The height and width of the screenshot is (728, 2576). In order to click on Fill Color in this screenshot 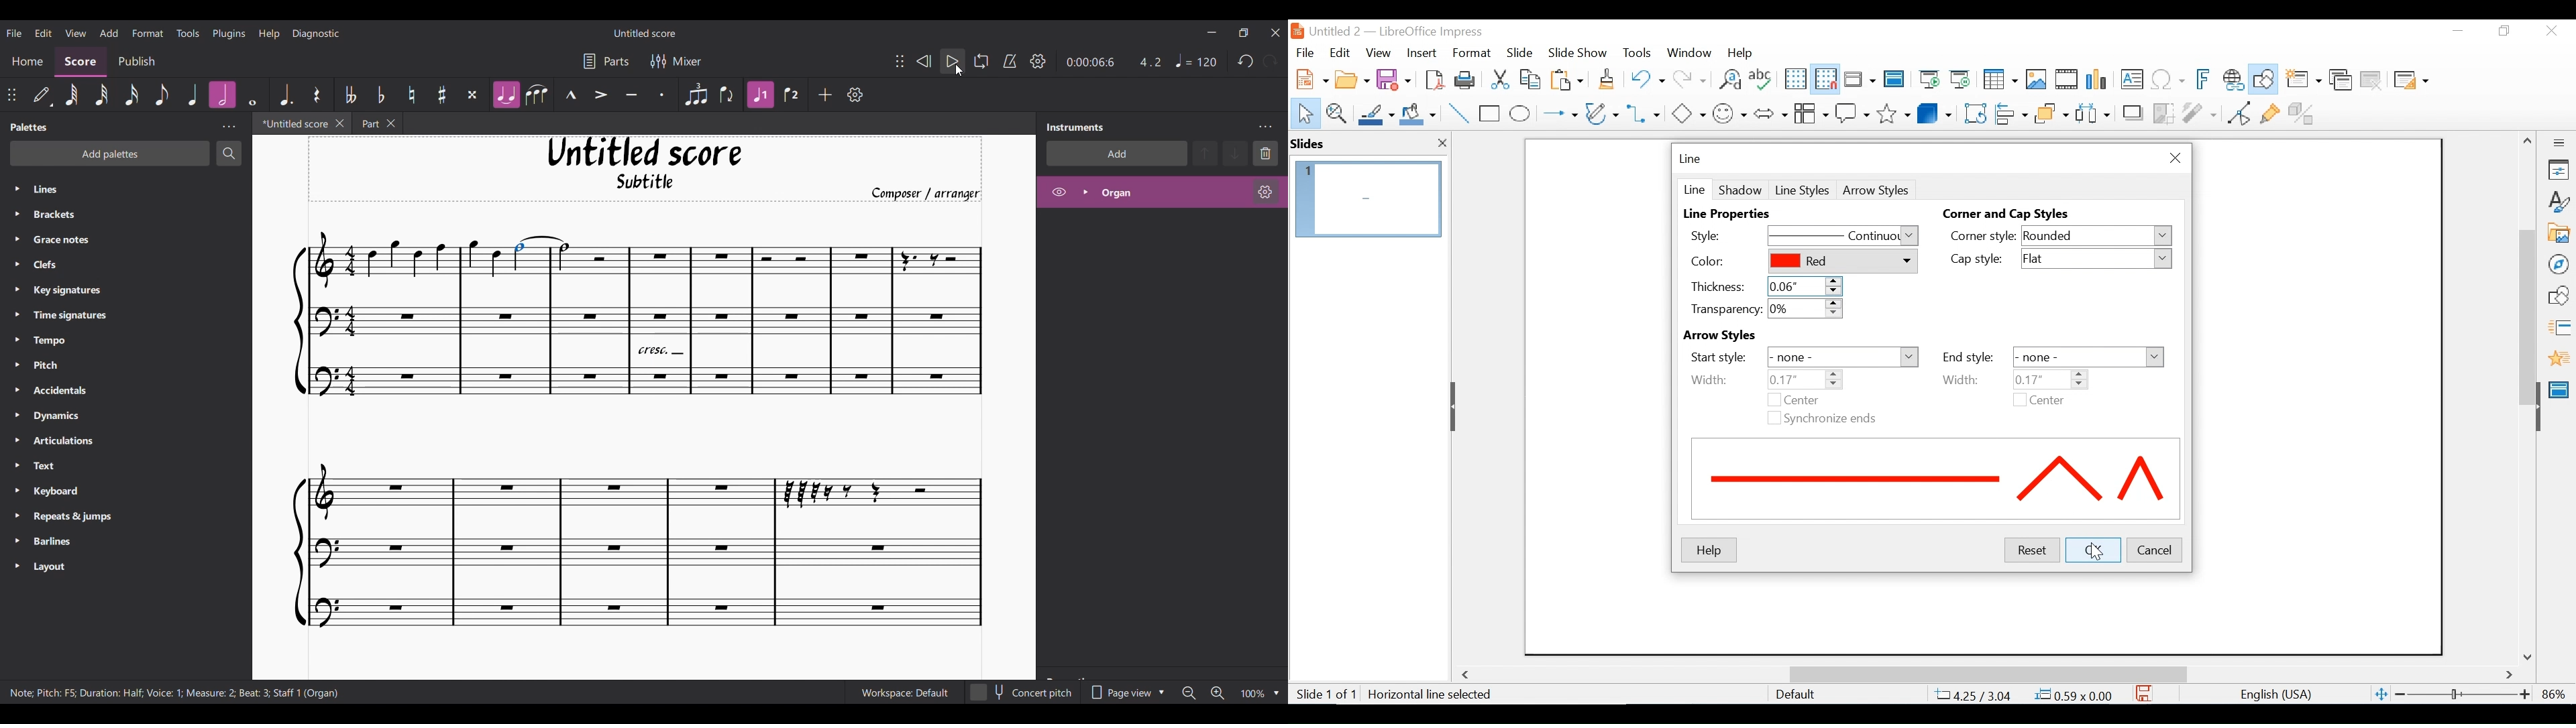, I will do `click(1418, 114)`.